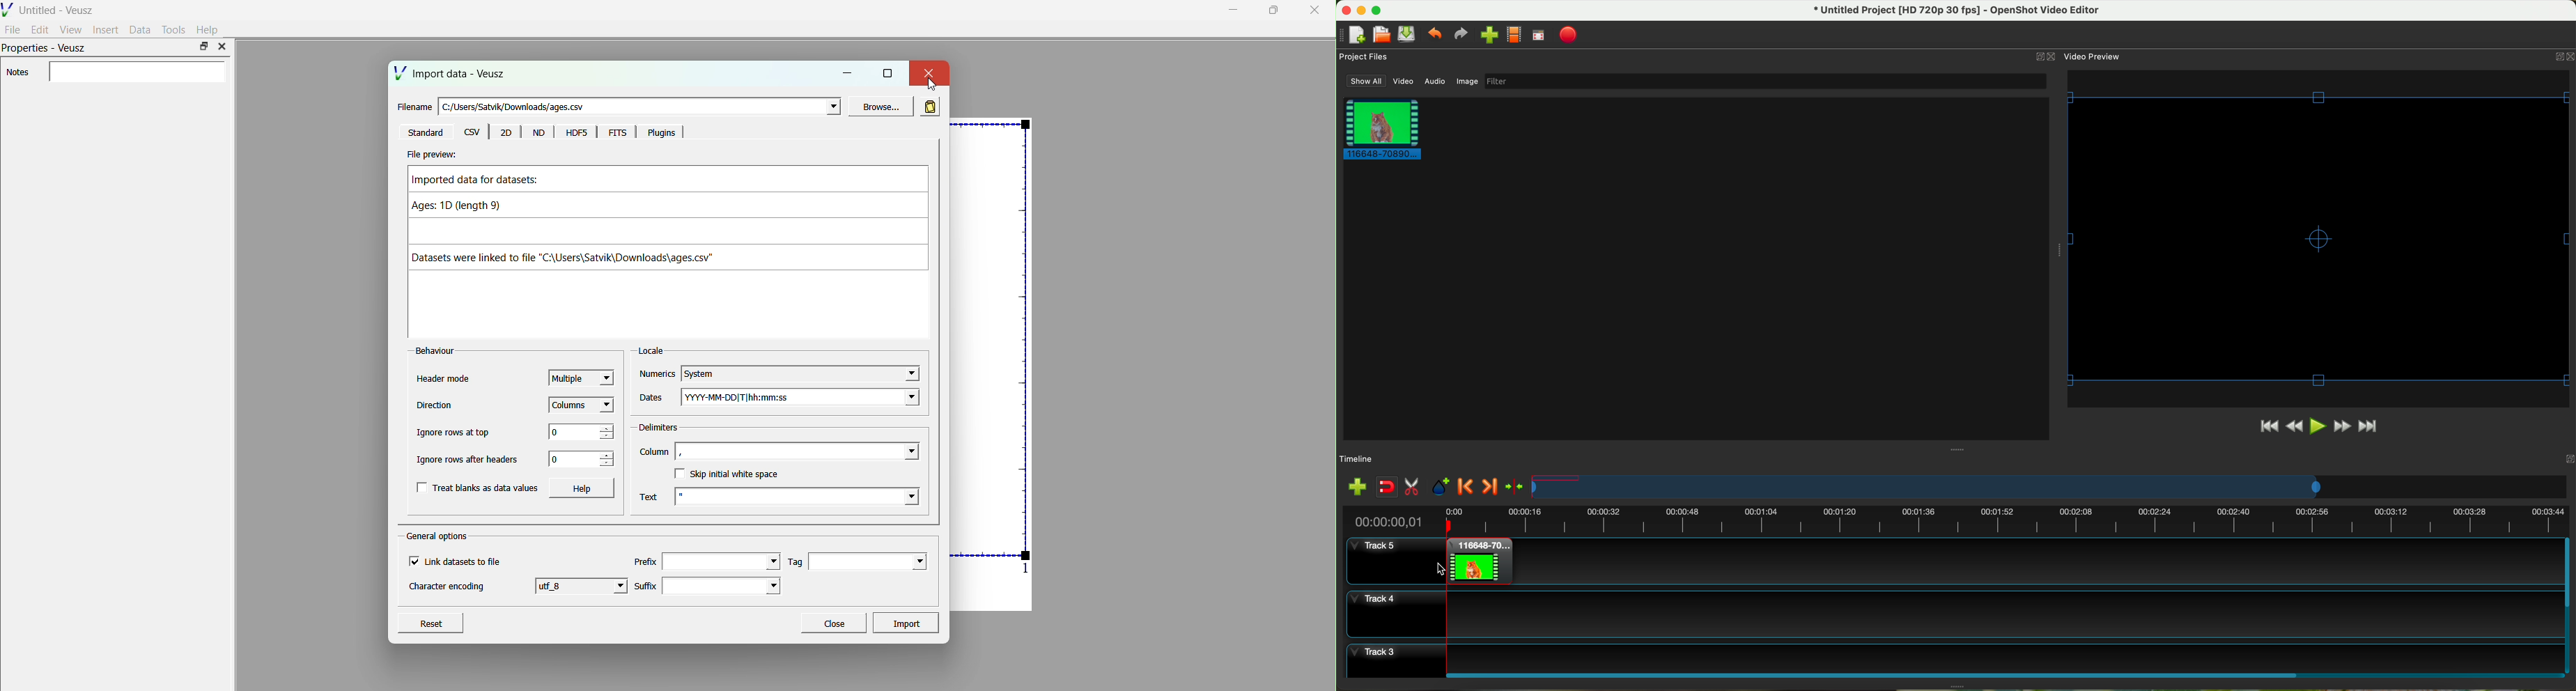 The width and height of the screenshot is (2576, 700). What do you see at coordinates (456, 433) in the screenshot?
I see `Ignore rows at top.` at bounding box center [456, 433].